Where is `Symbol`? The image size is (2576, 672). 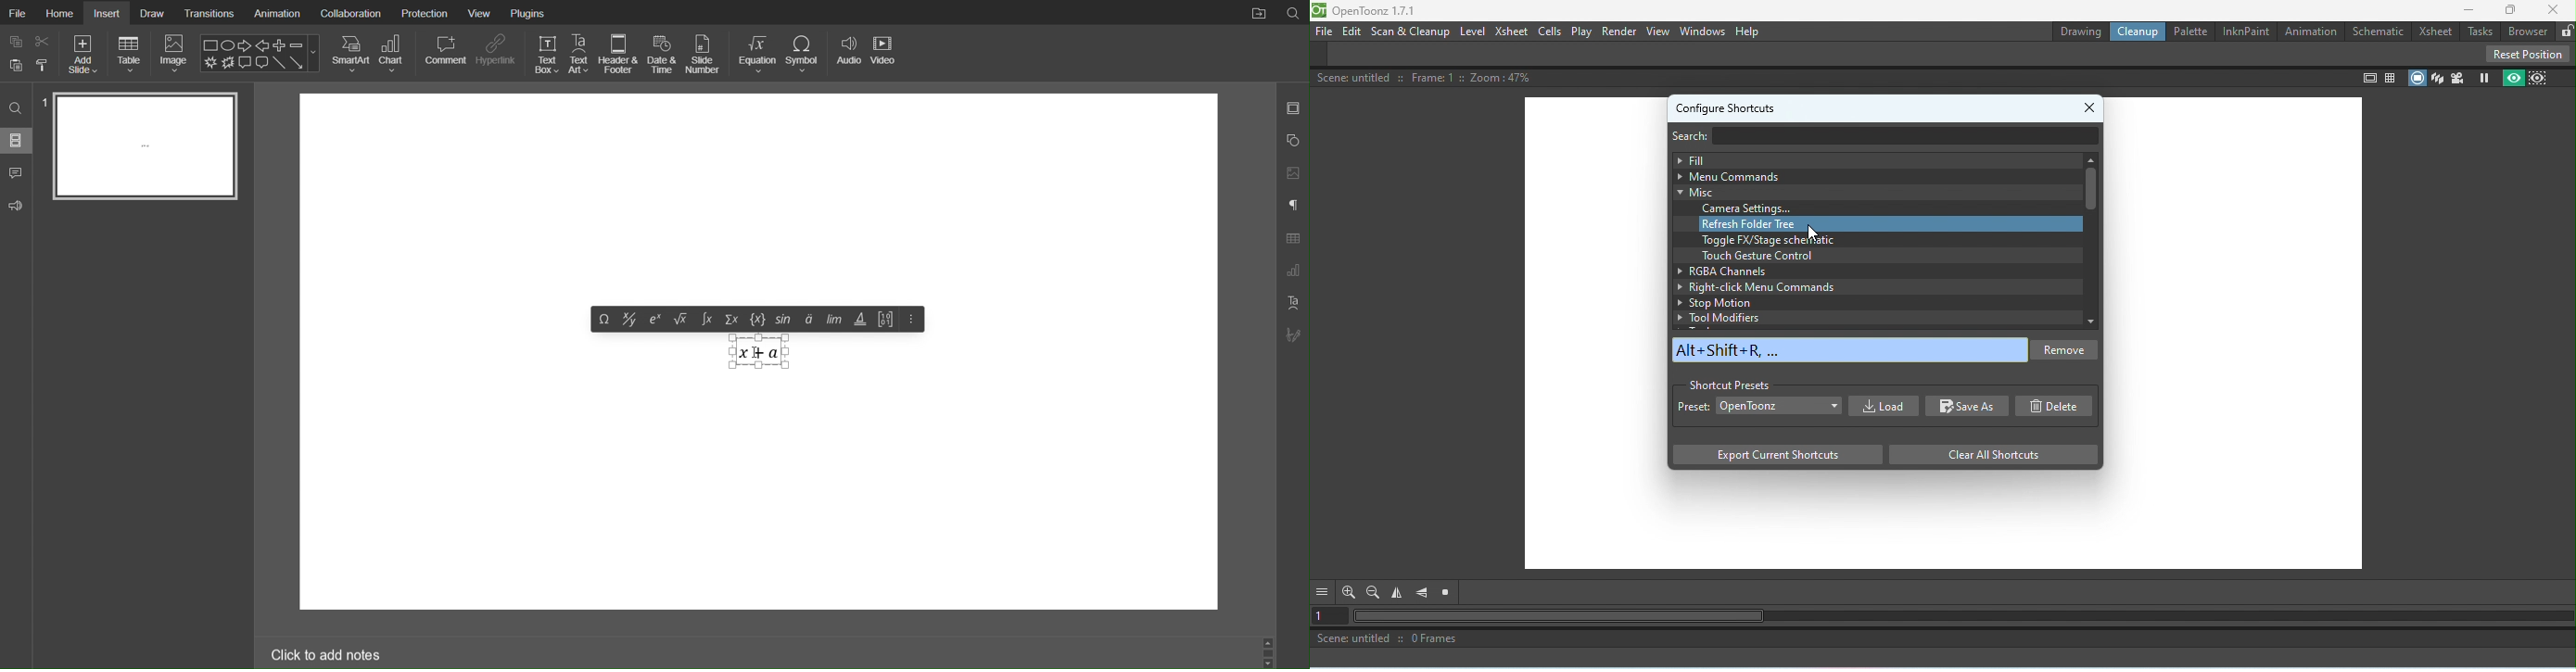 Symbol is located at coordinates (807, 54).